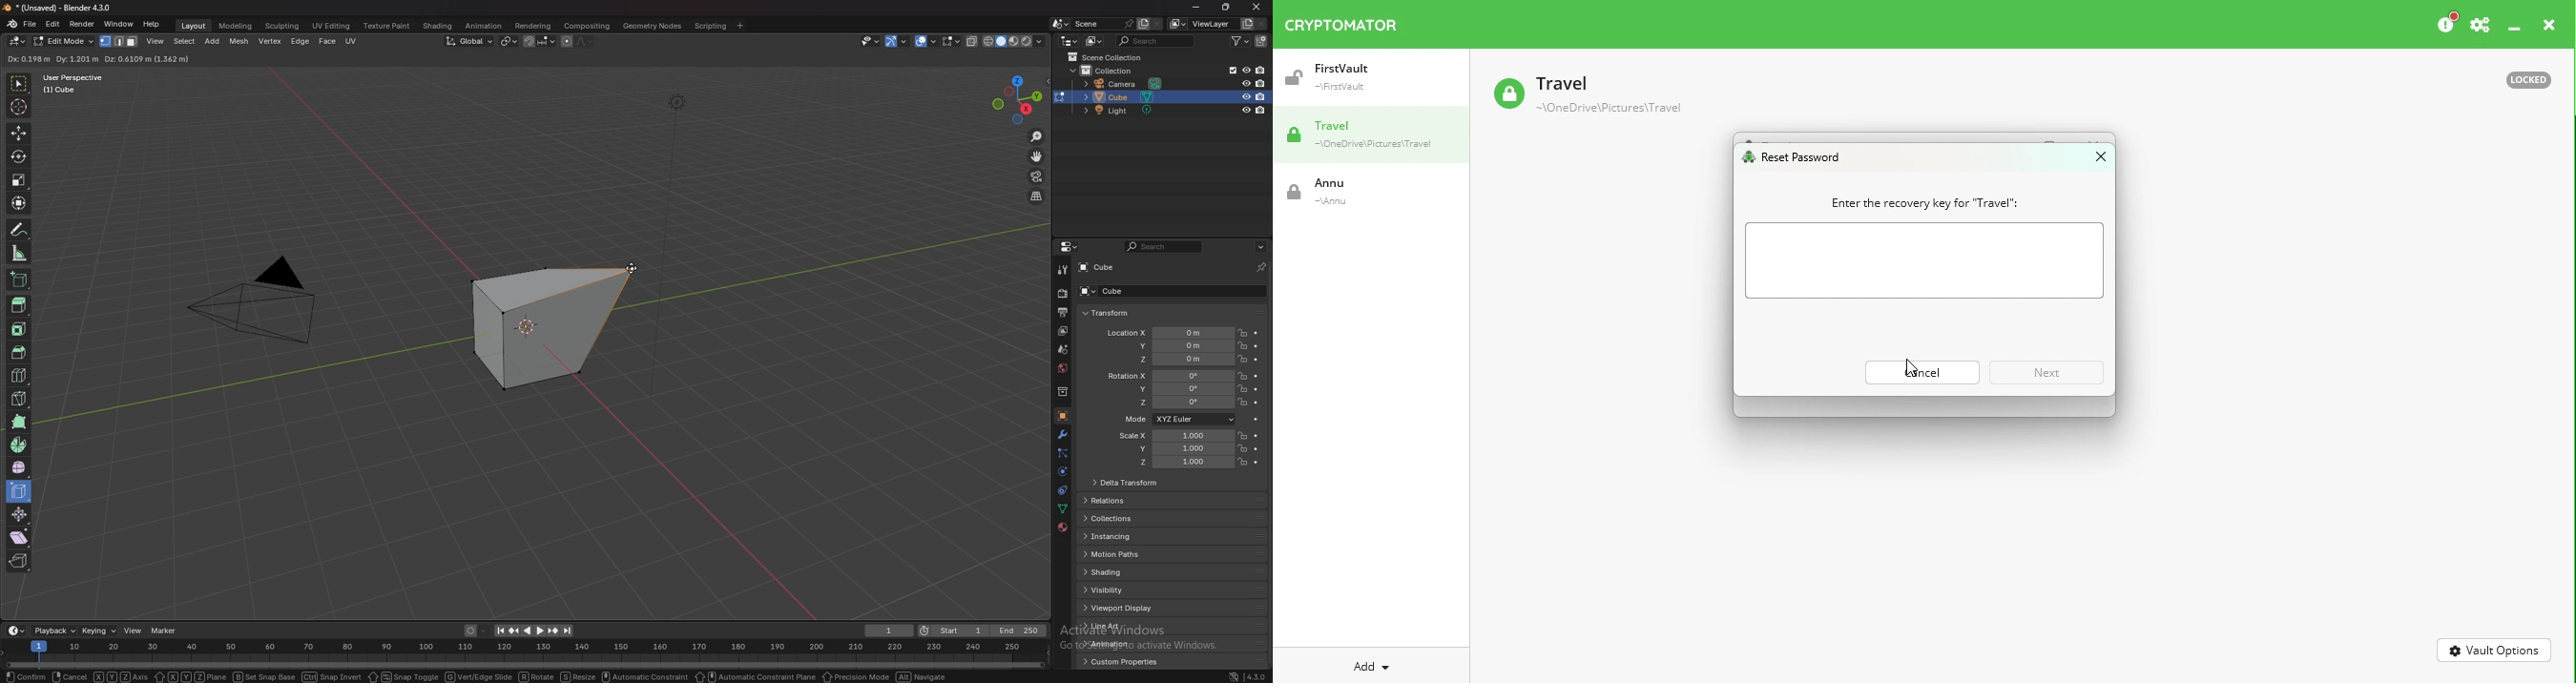  I want to click on Minimize, so click(2515, 30).